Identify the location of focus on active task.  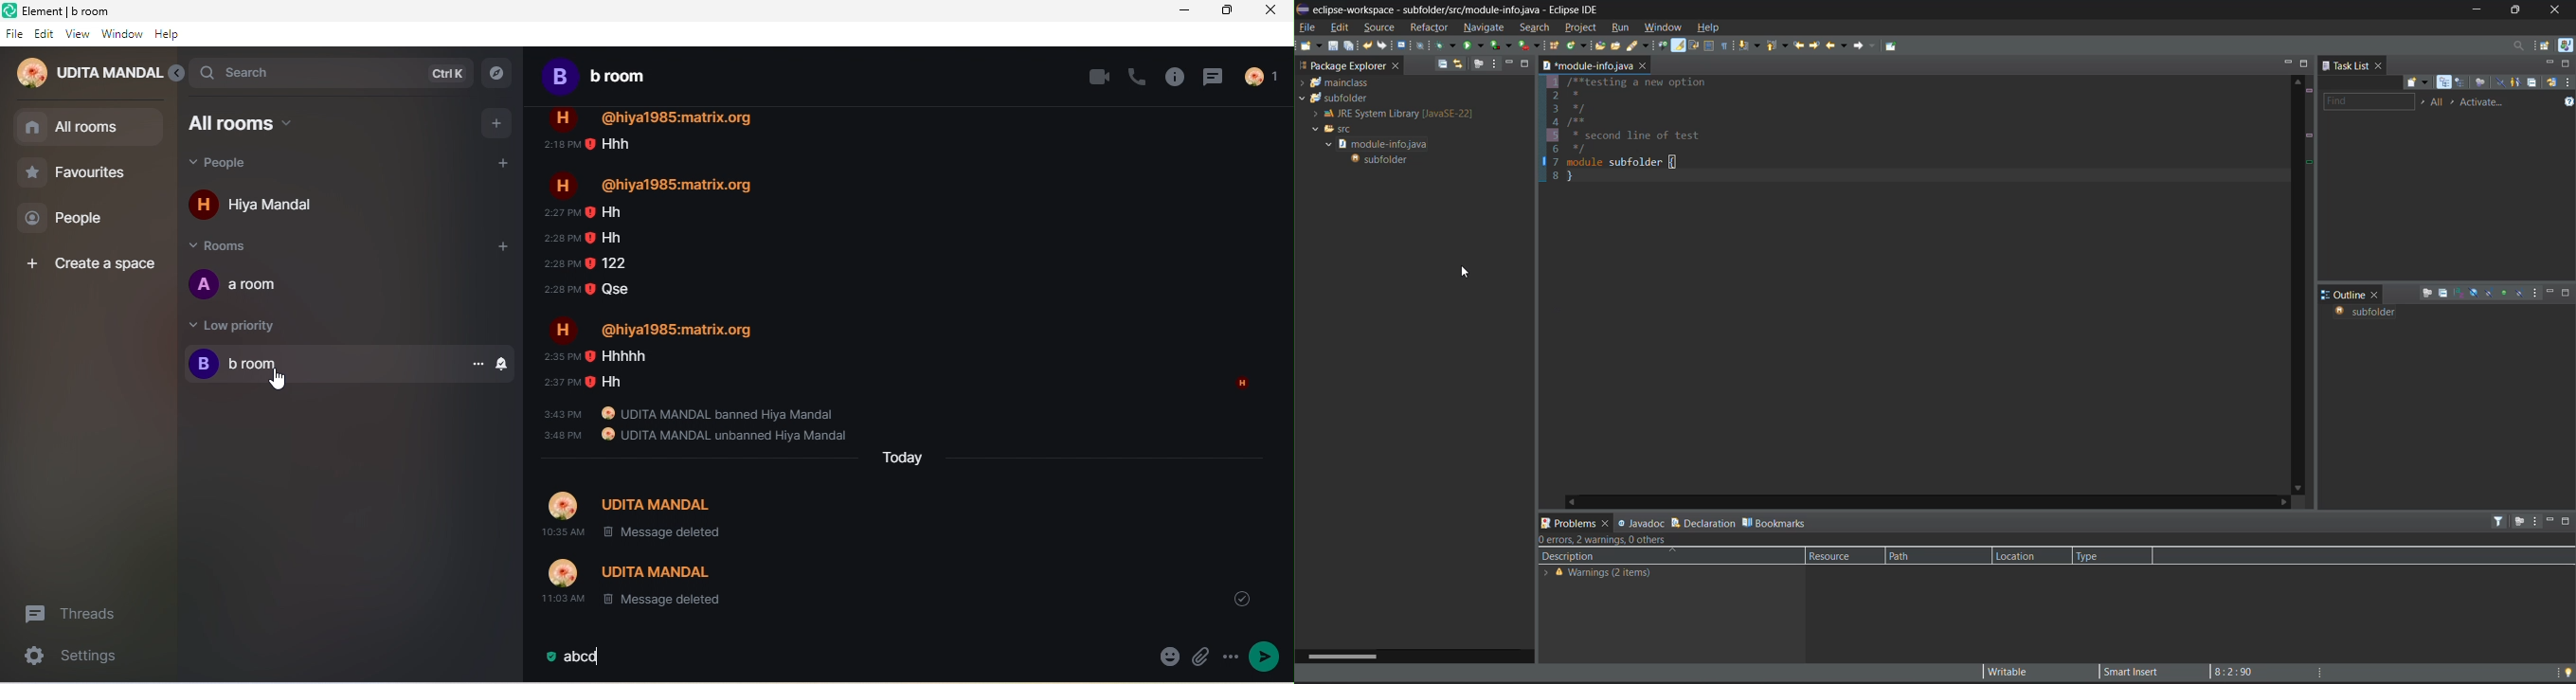
(2428, 294).